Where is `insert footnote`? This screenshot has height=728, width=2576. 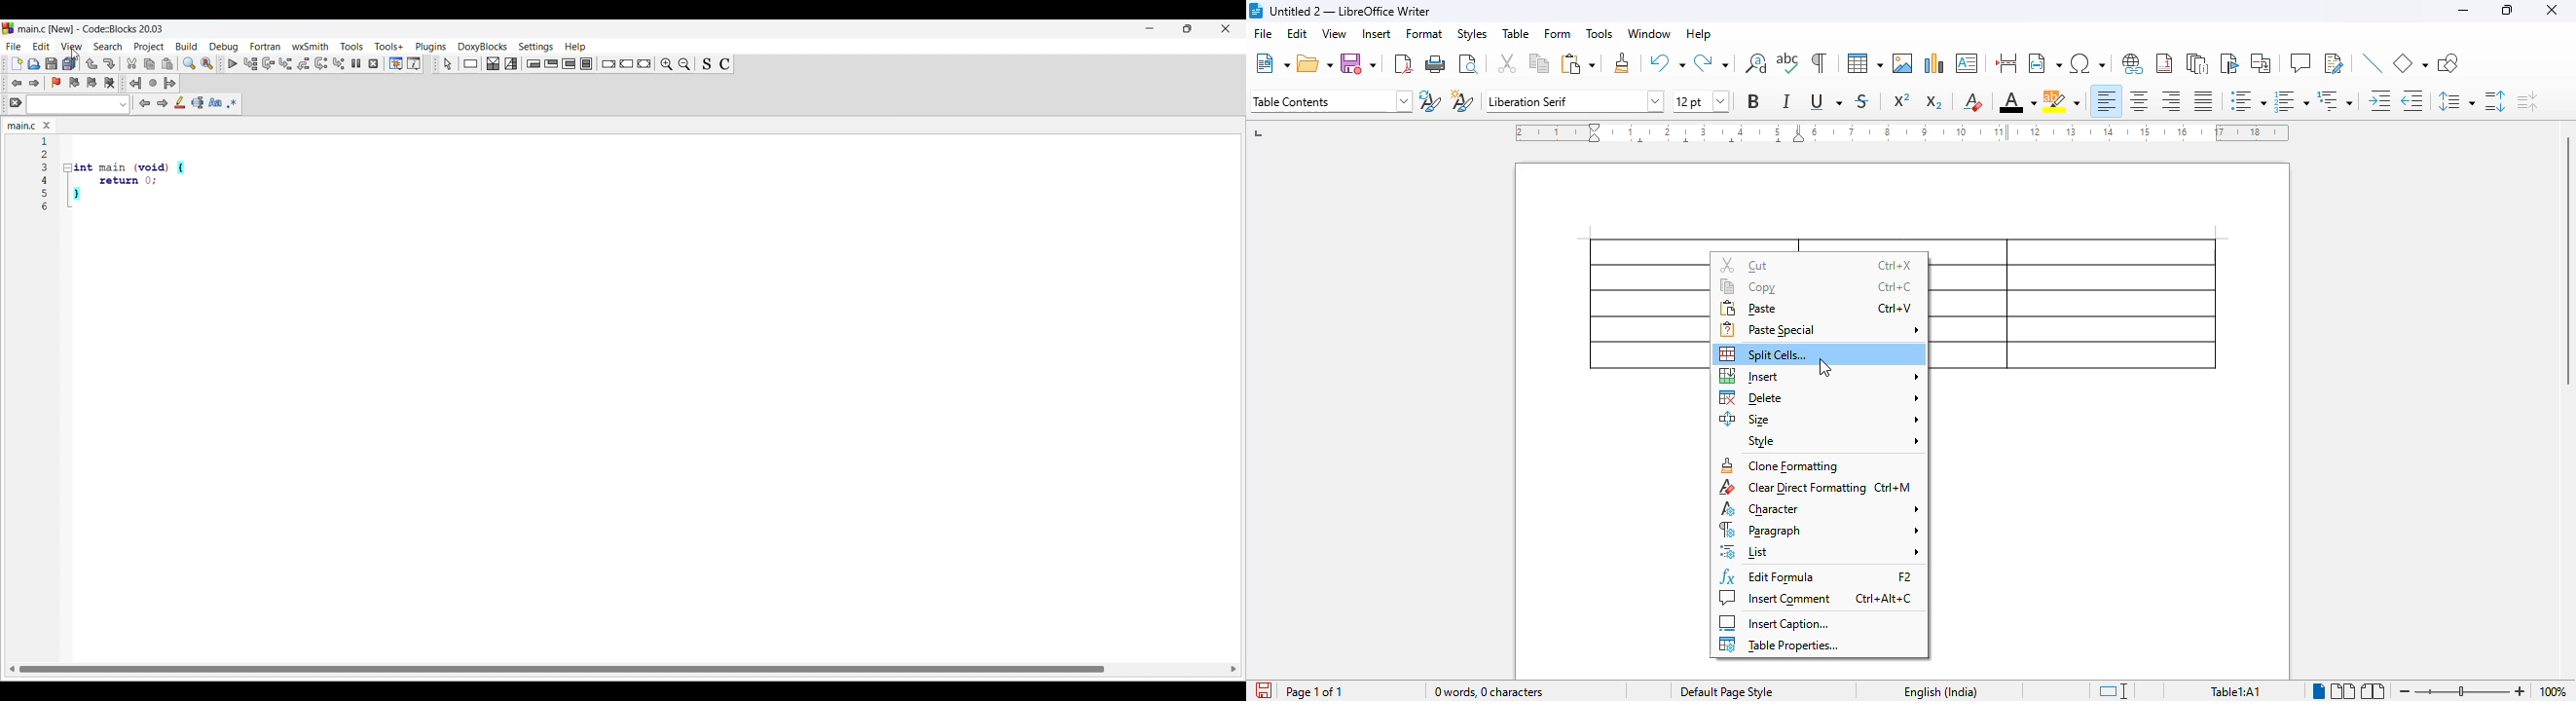
insert footnote is located at coordinates (2164, 63).